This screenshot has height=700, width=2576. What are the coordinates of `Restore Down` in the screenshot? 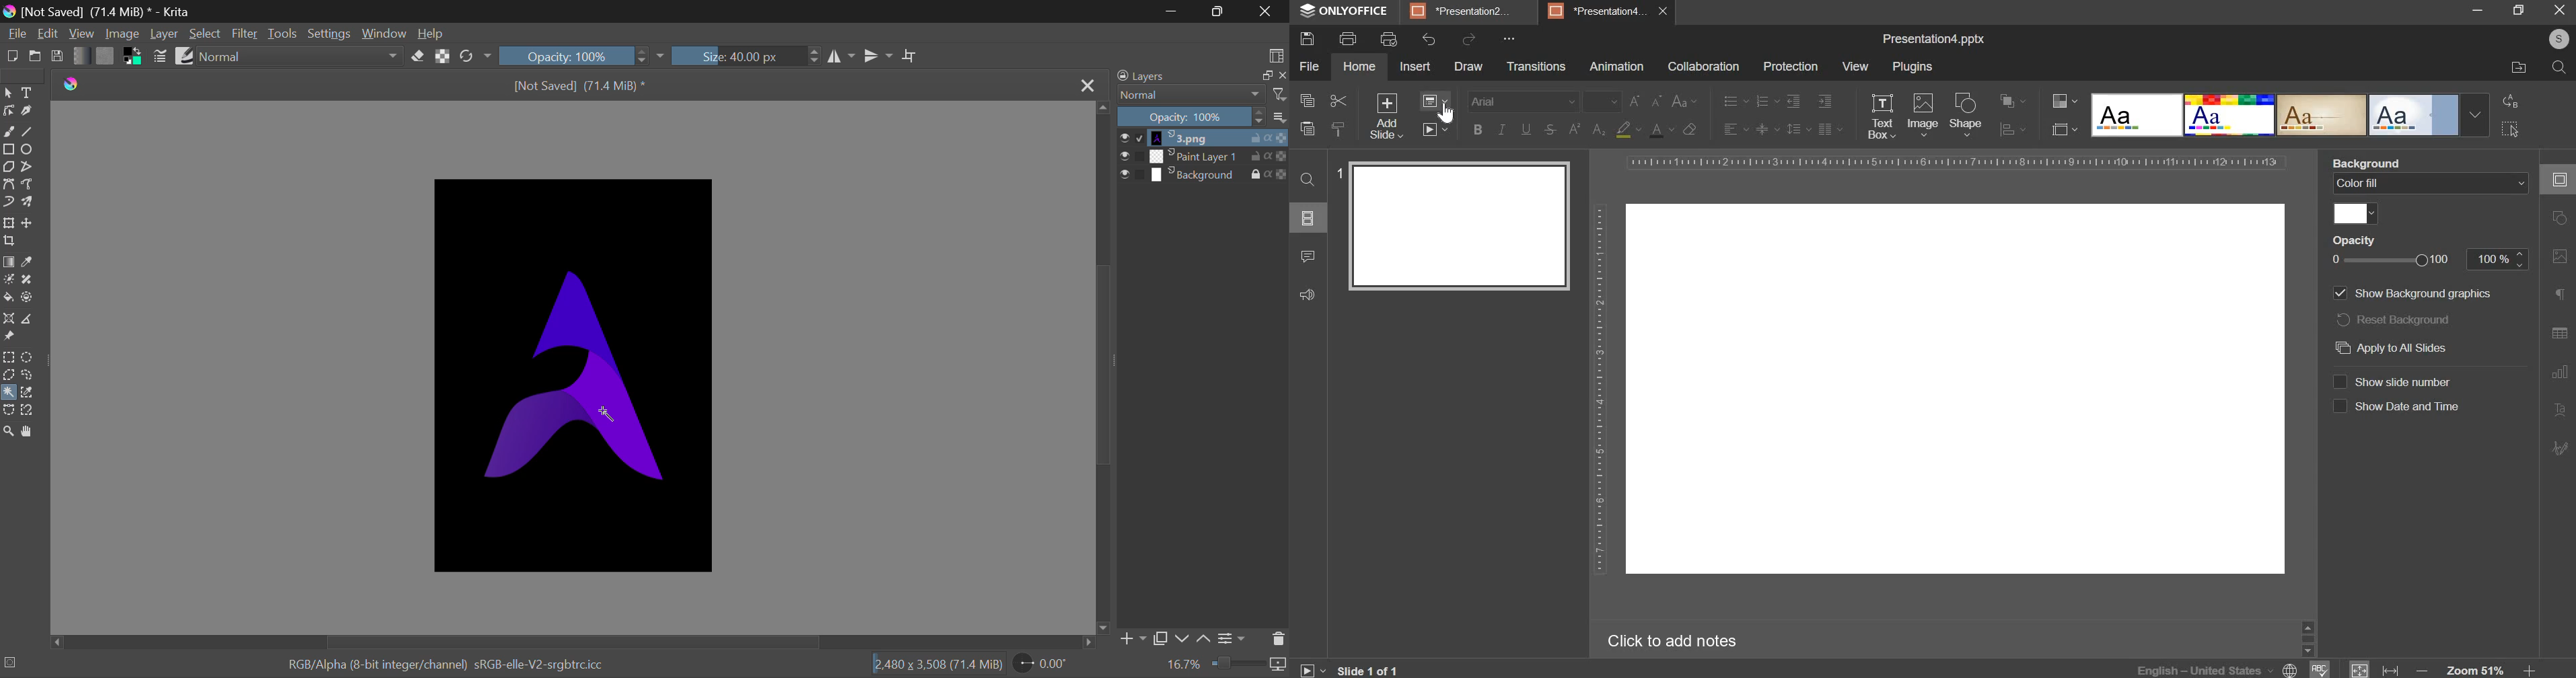 It's located at (1173, 12).